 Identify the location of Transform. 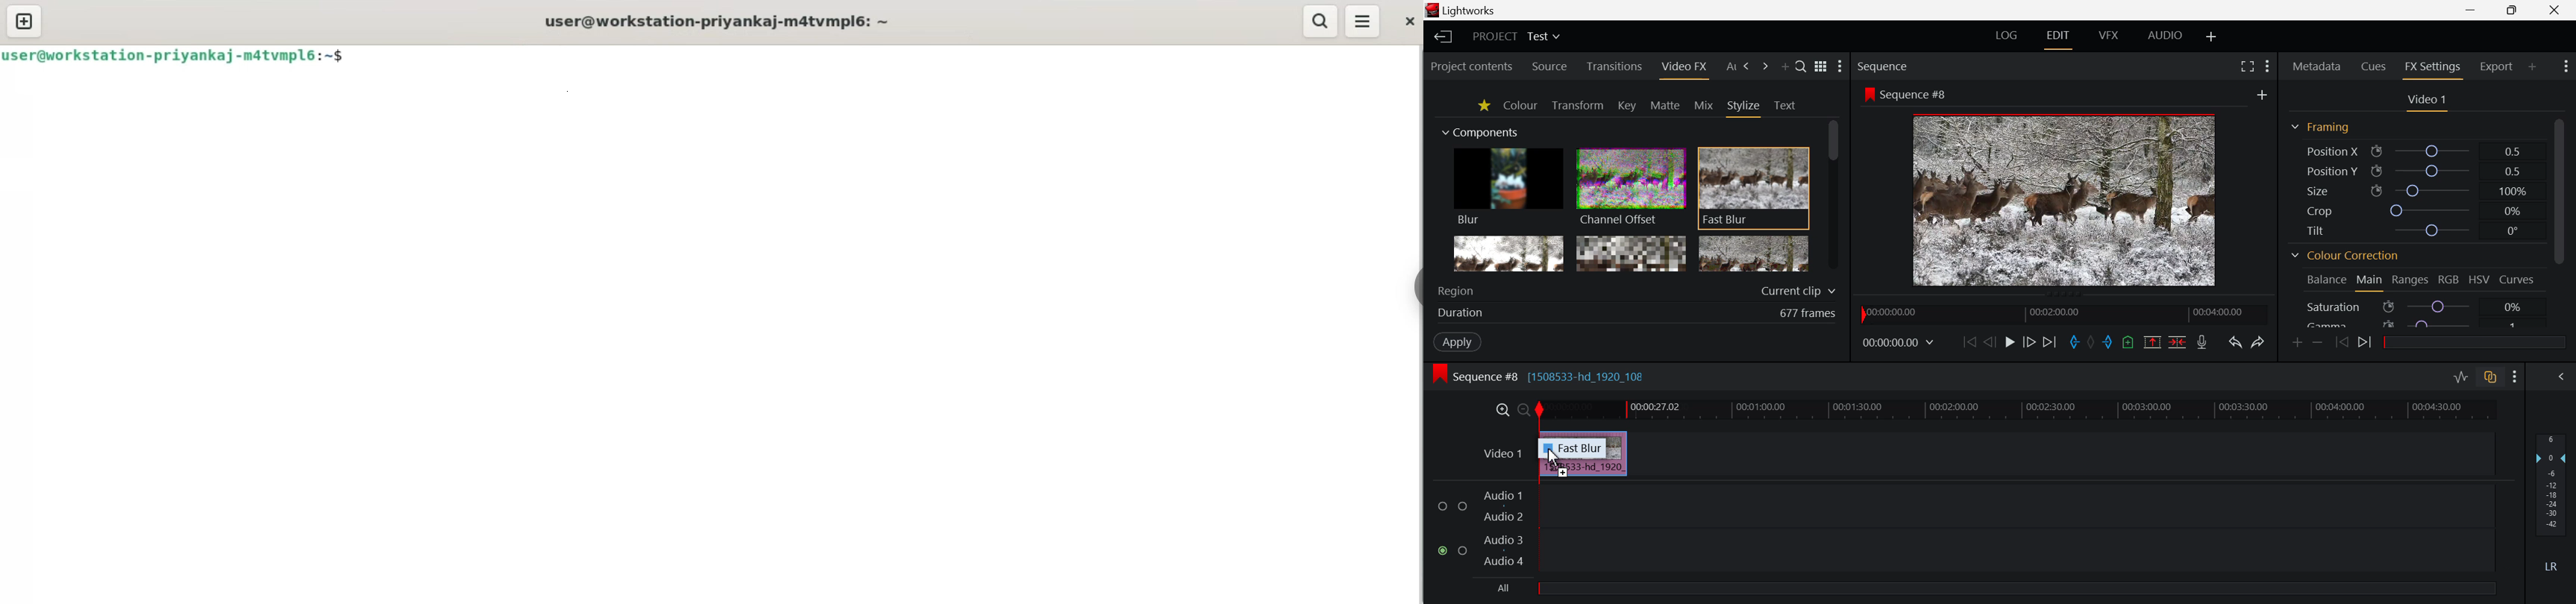
(1578, 105).